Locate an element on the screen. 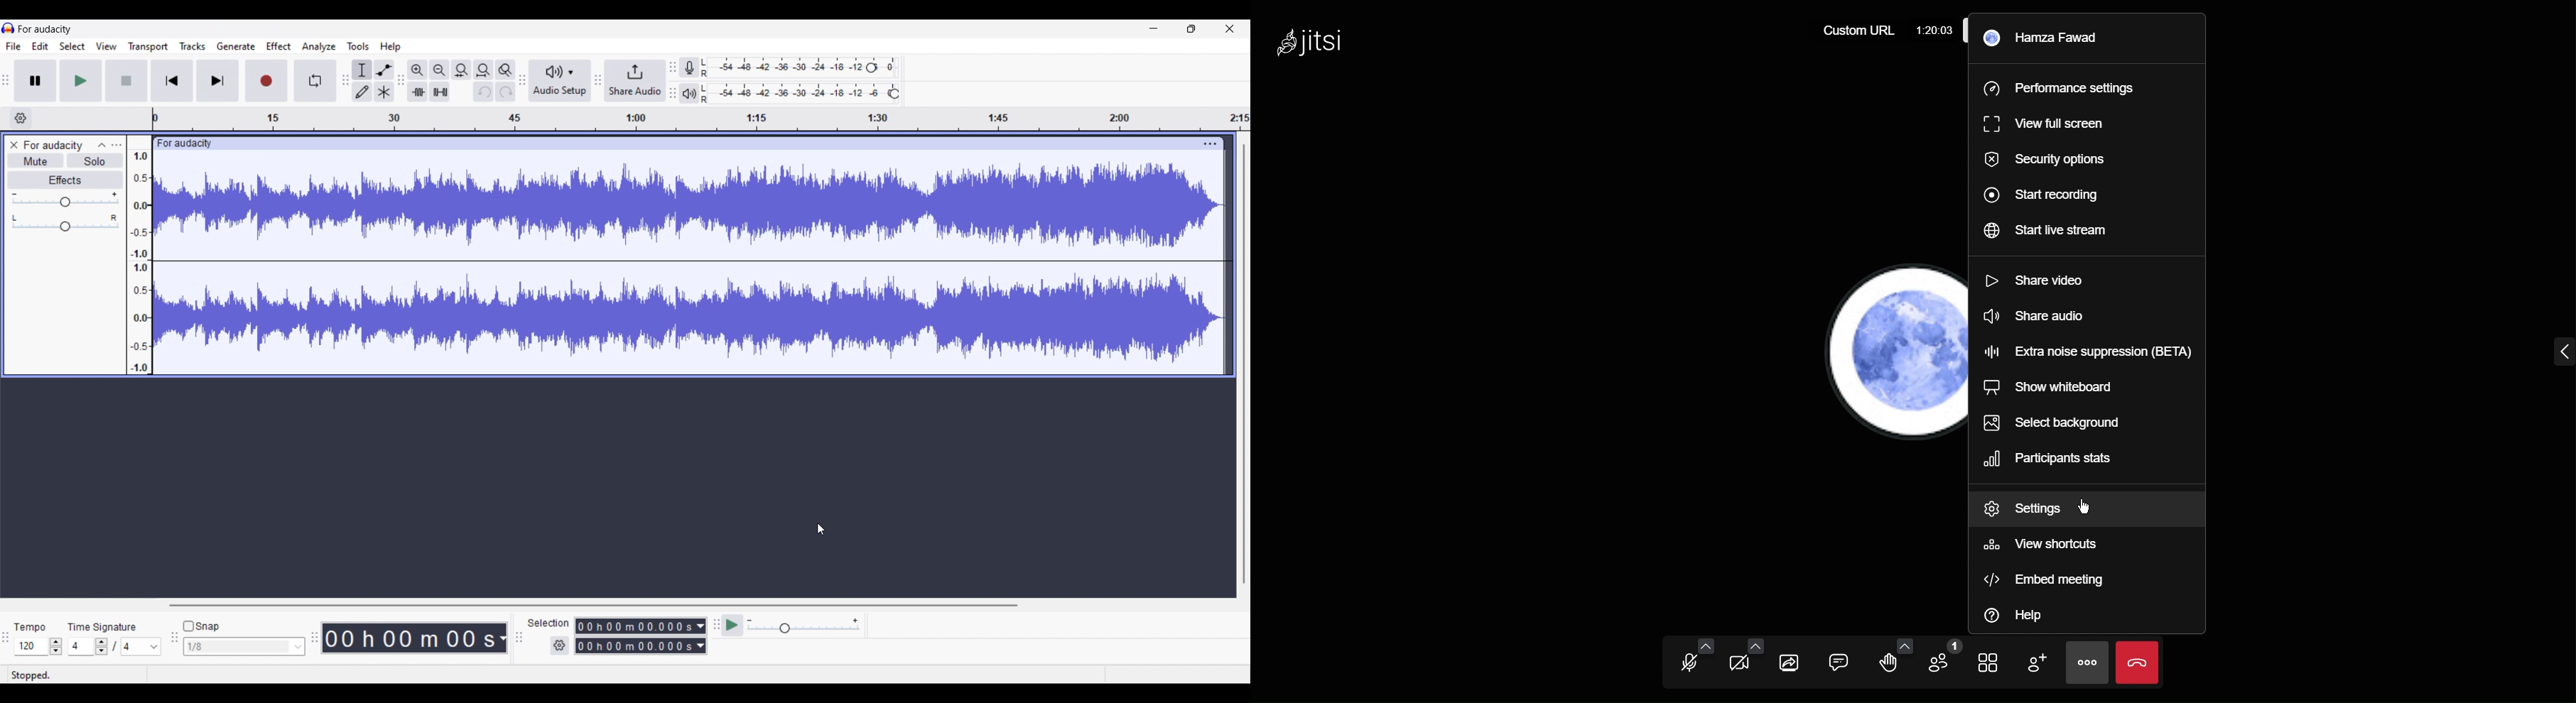  Fit project to width is located at coordinates (483, 70).